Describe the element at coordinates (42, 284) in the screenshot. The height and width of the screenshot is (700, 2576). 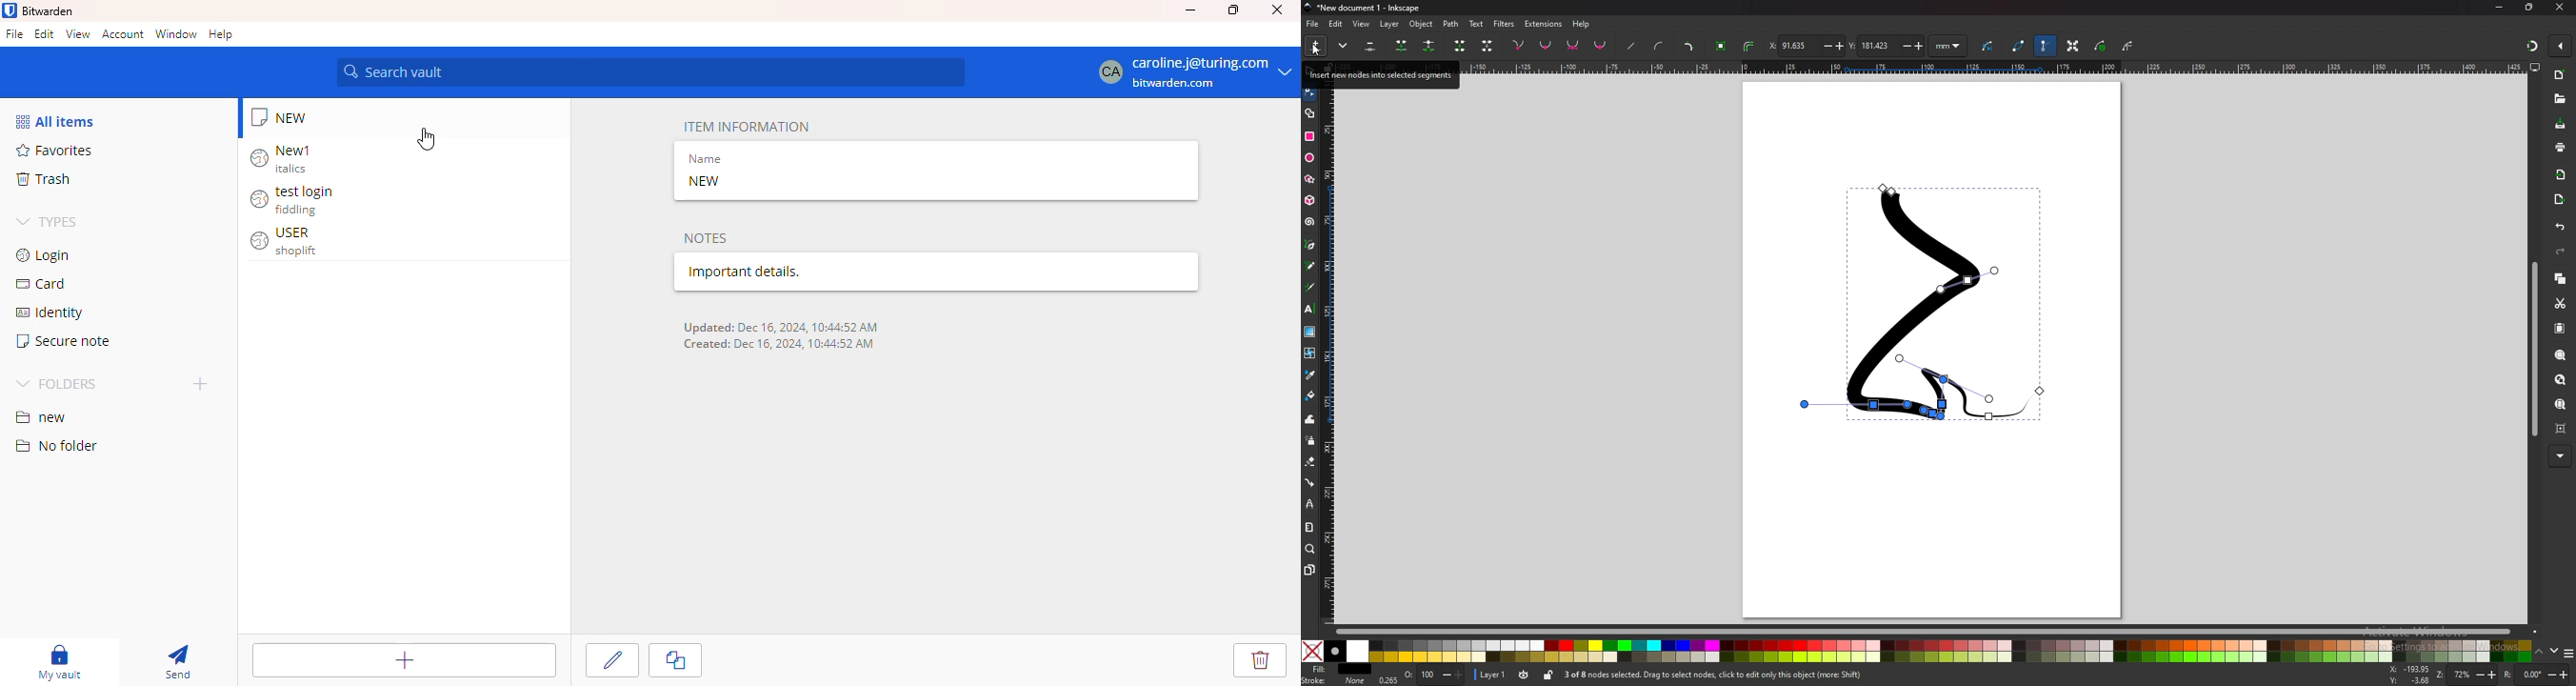
I see `card` at that location.